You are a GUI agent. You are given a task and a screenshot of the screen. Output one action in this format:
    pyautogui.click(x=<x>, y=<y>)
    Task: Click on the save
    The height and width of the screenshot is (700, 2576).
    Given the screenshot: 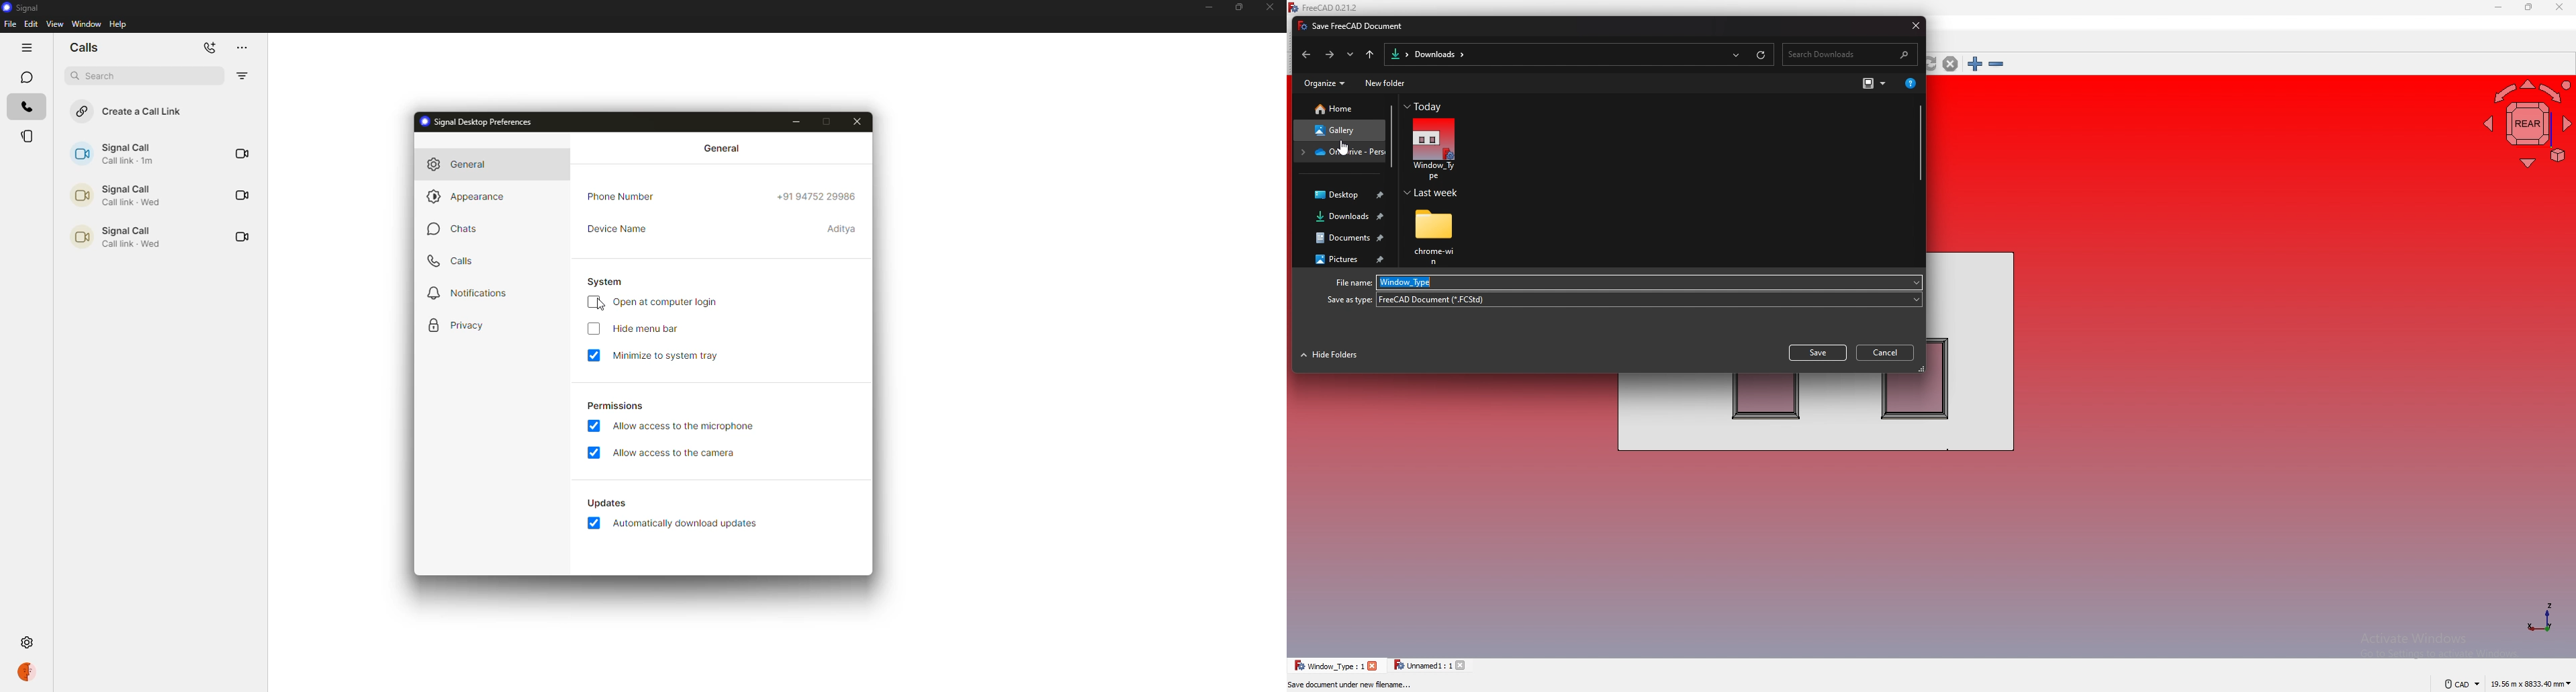 What is the action you would take?
    pyautogui.click(x=1817, y=353)
    